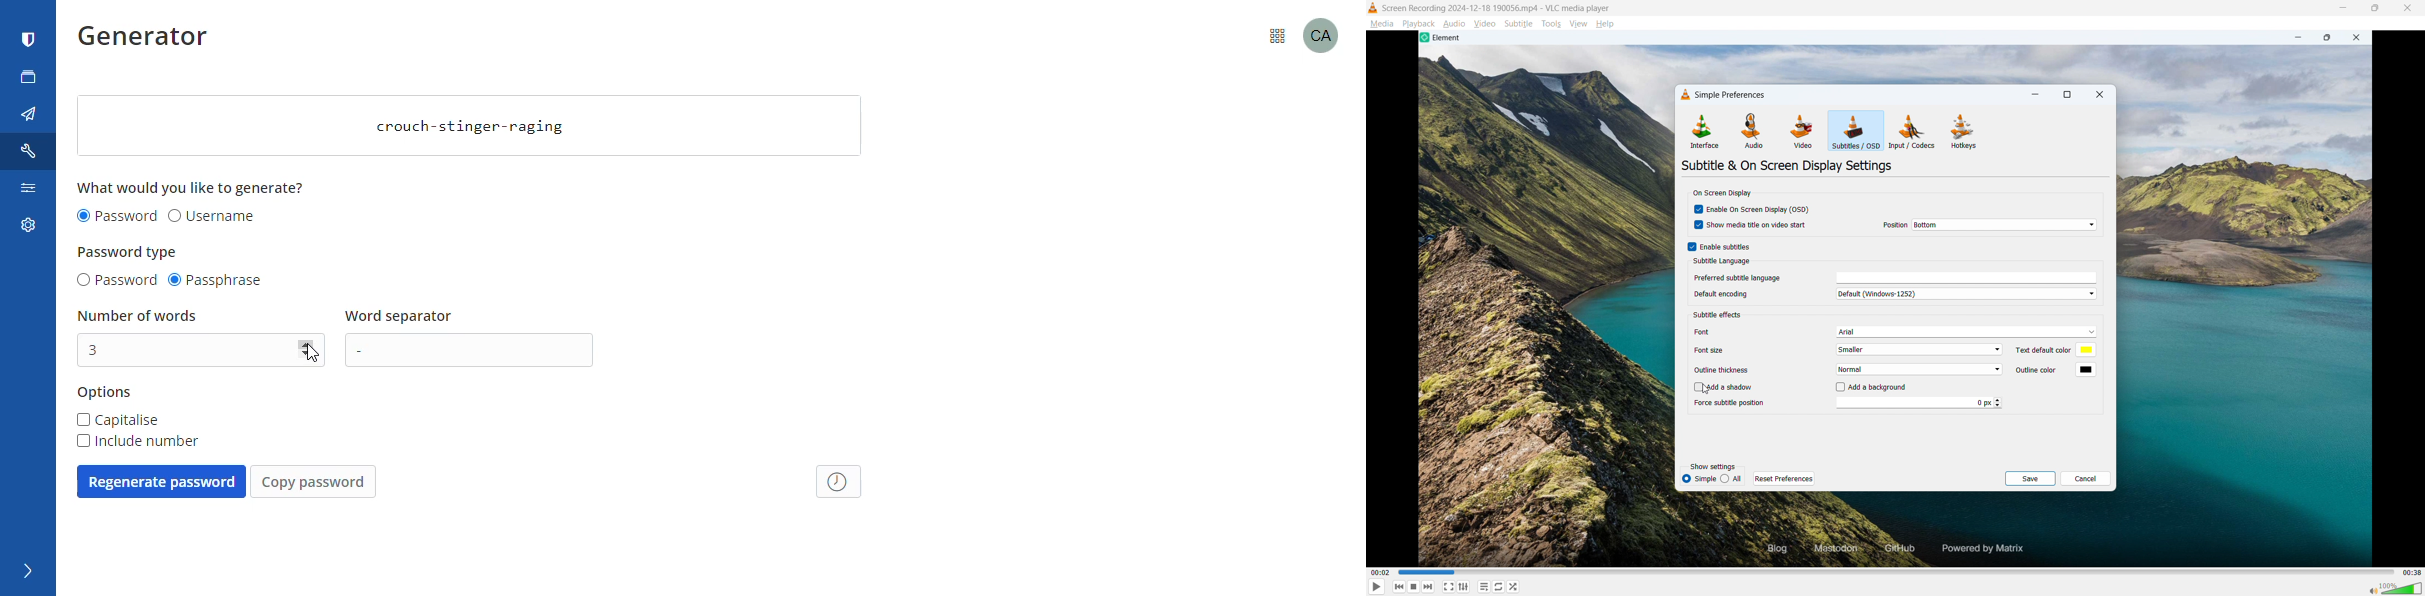 This screenshot has width=2436, height=616. I want to click on Enable on screen display (OSD), so click(1758, 209).